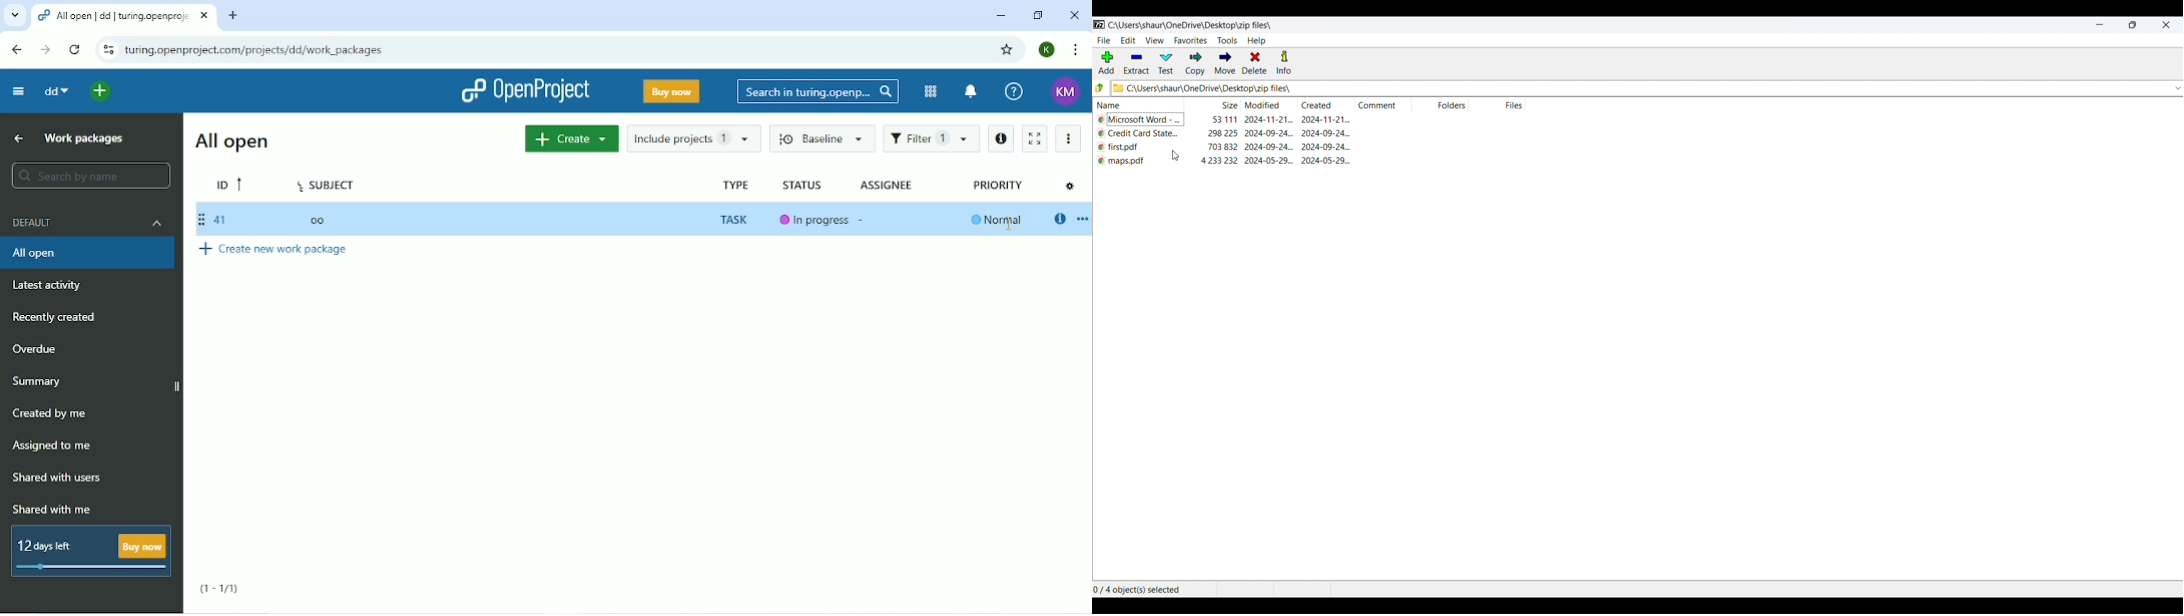  I want to click on 12 days left Buy now, so click(88, 551).